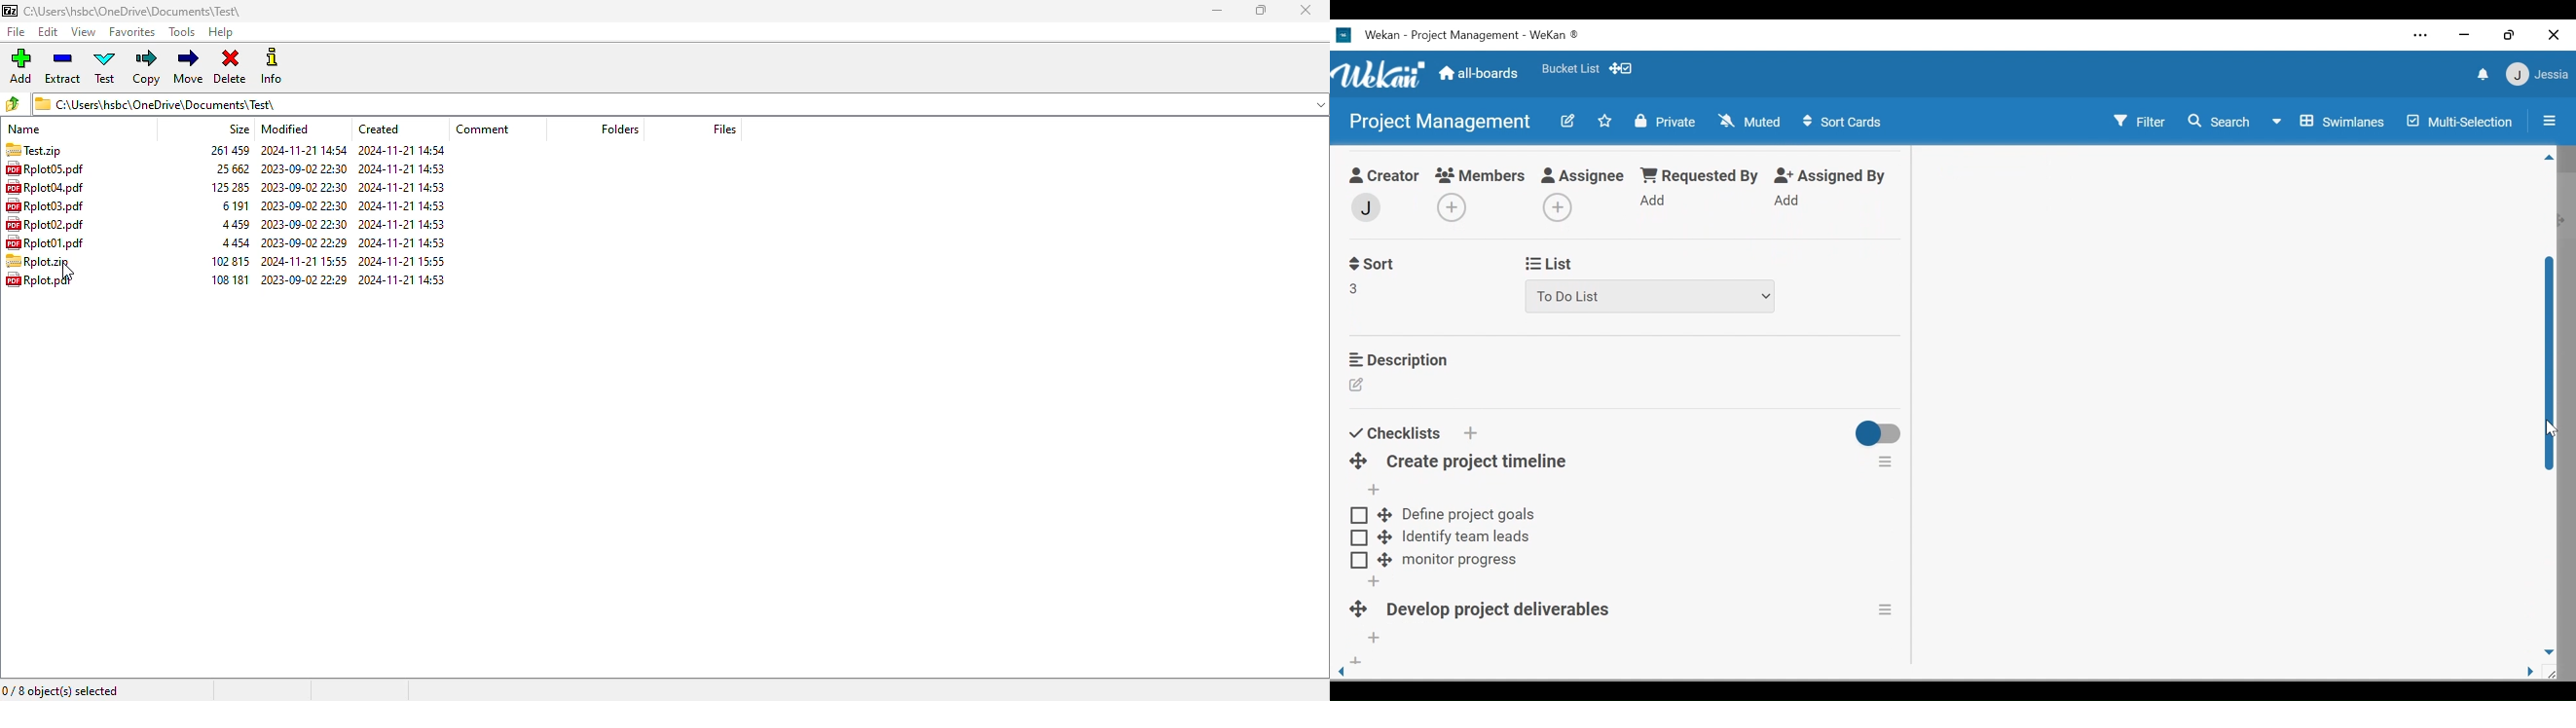  Describe the element at coordinates (2464, 34) in the screenshot. I see `minimize` at that location.